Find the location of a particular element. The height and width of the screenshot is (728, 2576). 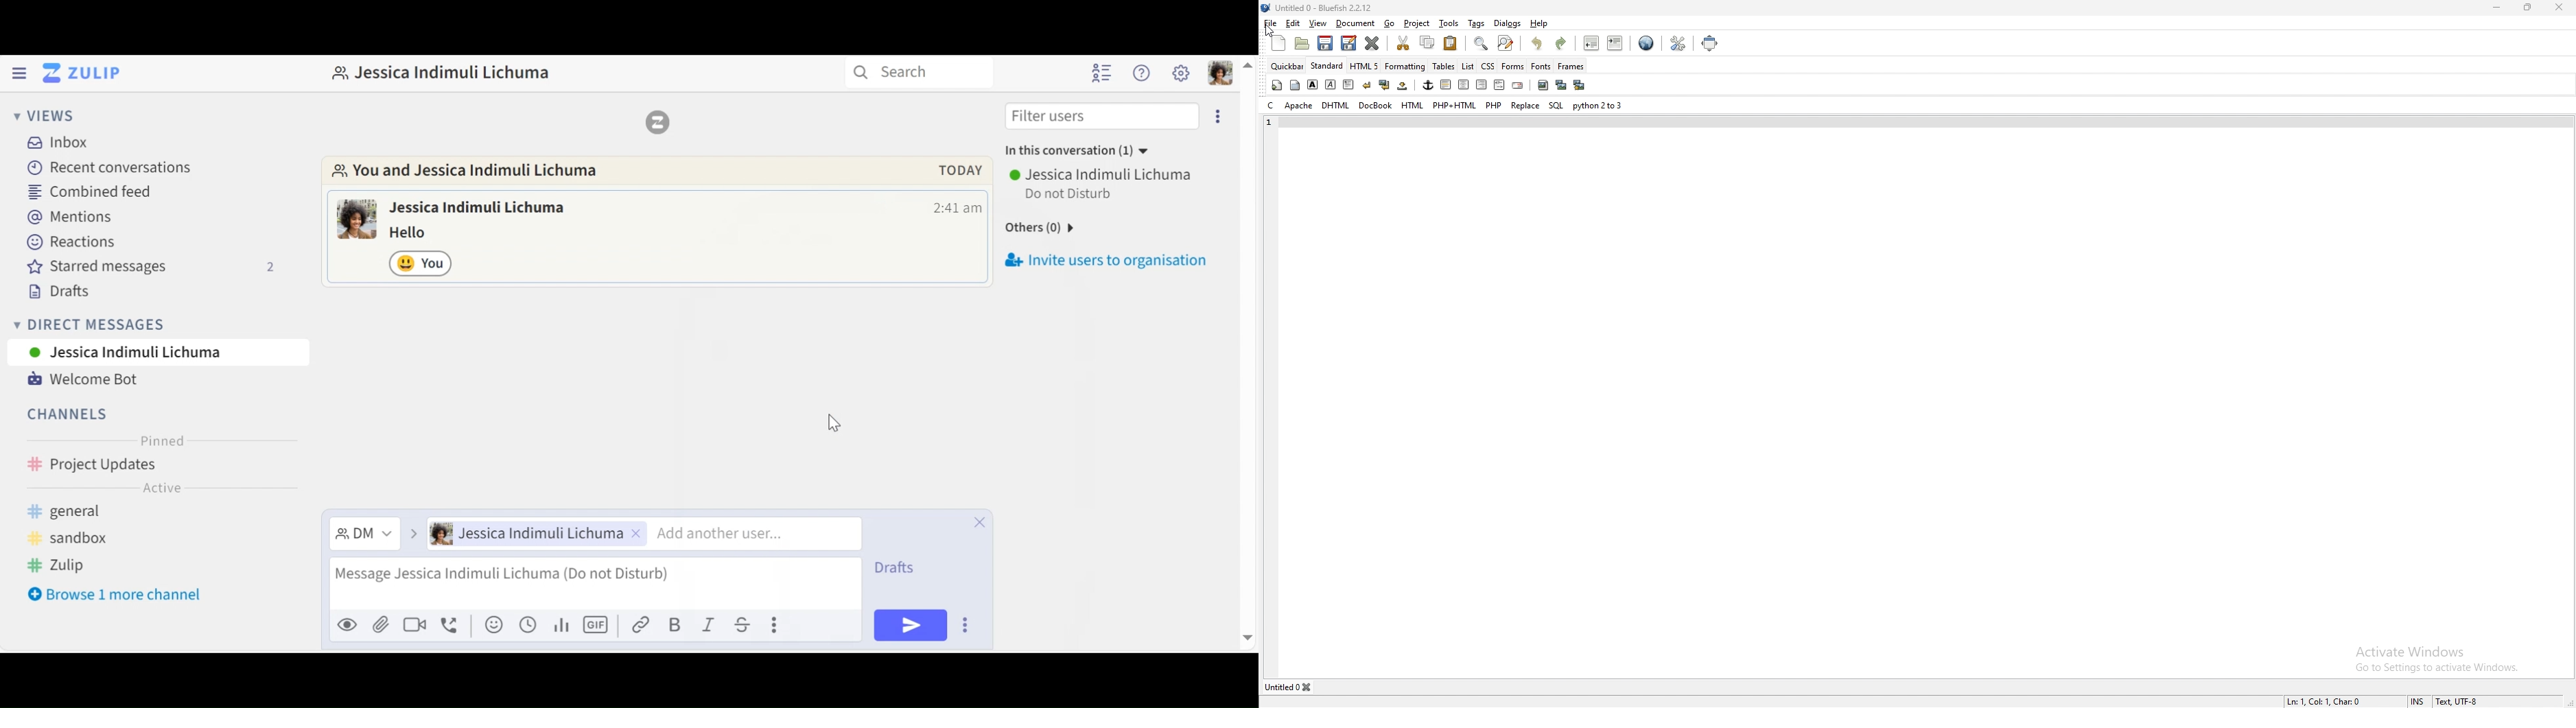

Help Menu is located at coordinates (1142, 72).